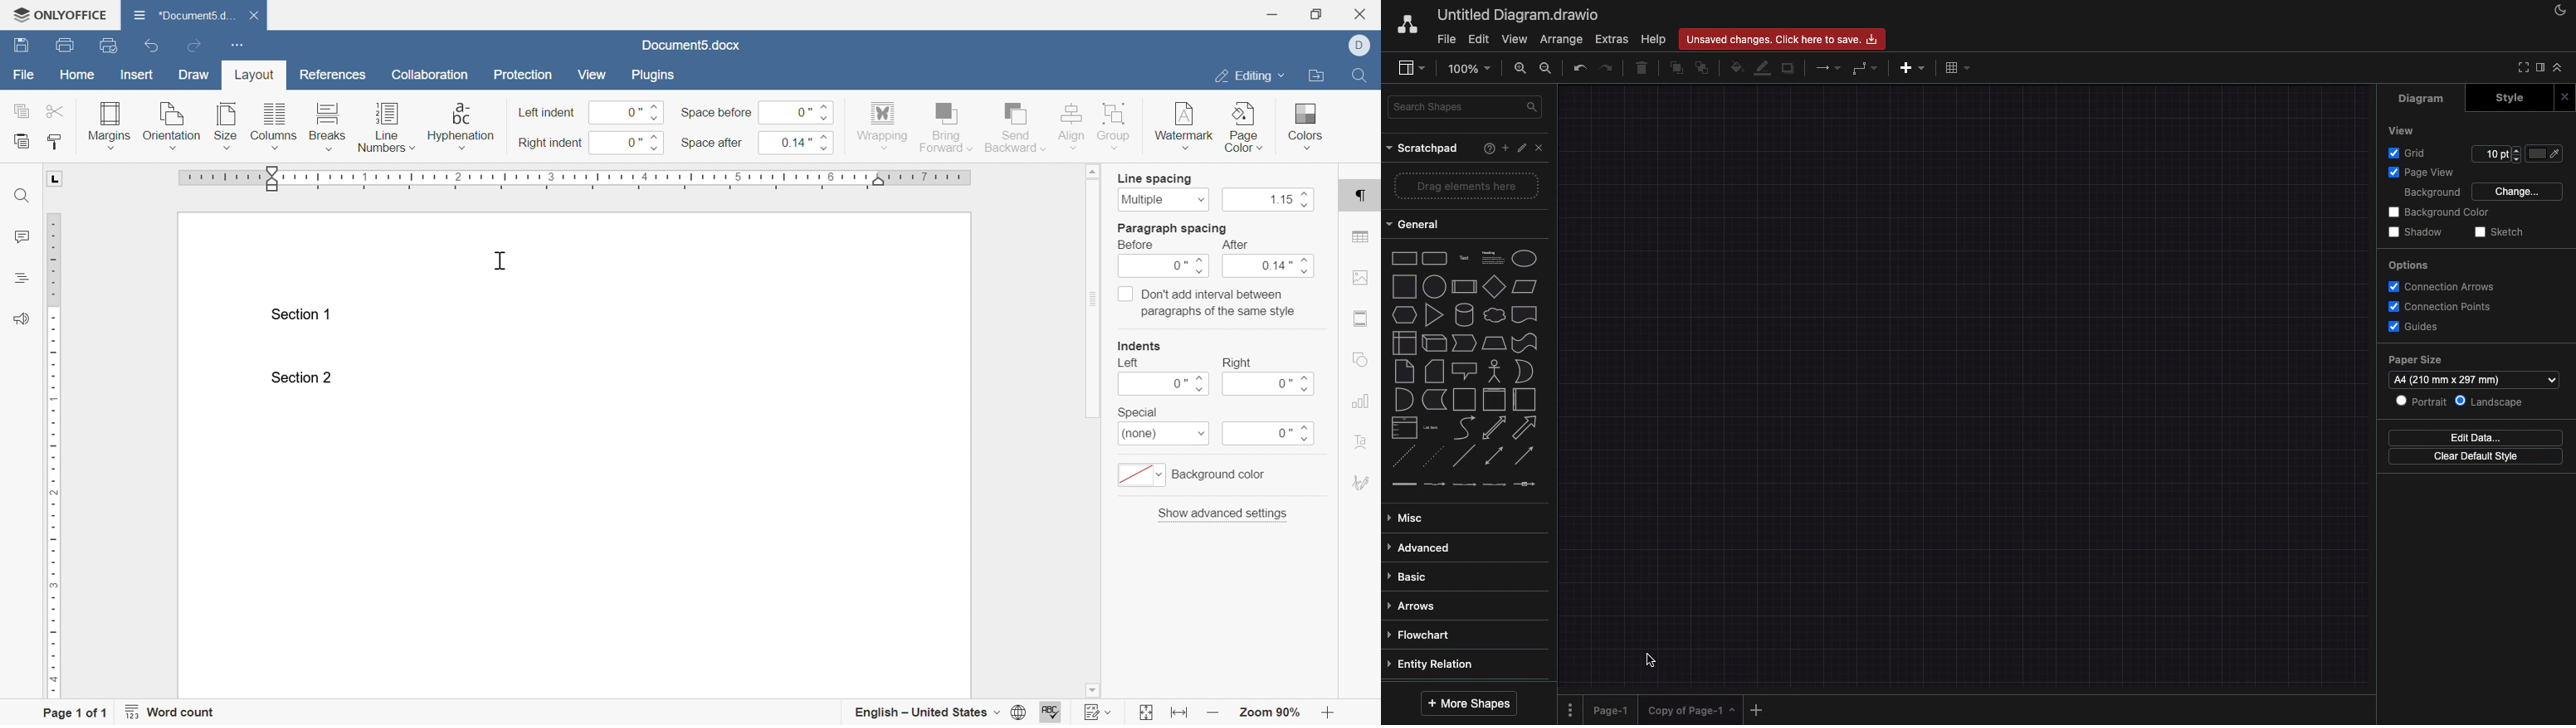 This screenshot has height=728, width=2576. What do you see at coordinates (1495, 400) in the screenshot?
I see `container` at bounding box center [1495, 400].